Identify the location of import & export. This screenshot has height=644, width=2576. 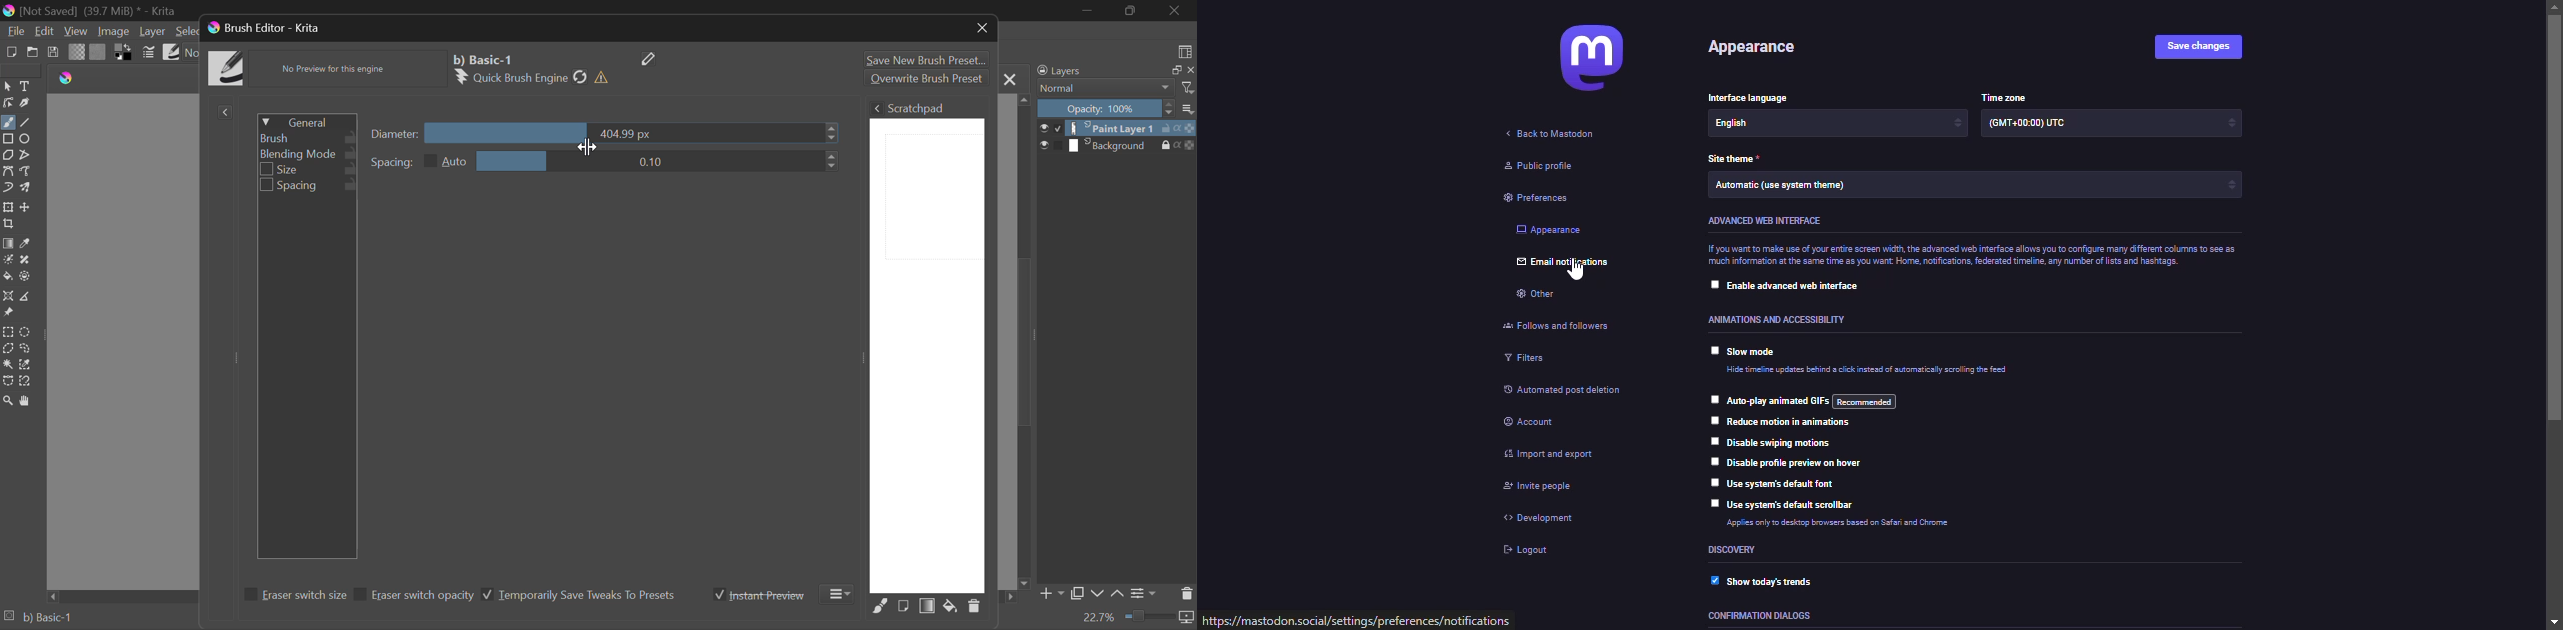
(1561, 454).